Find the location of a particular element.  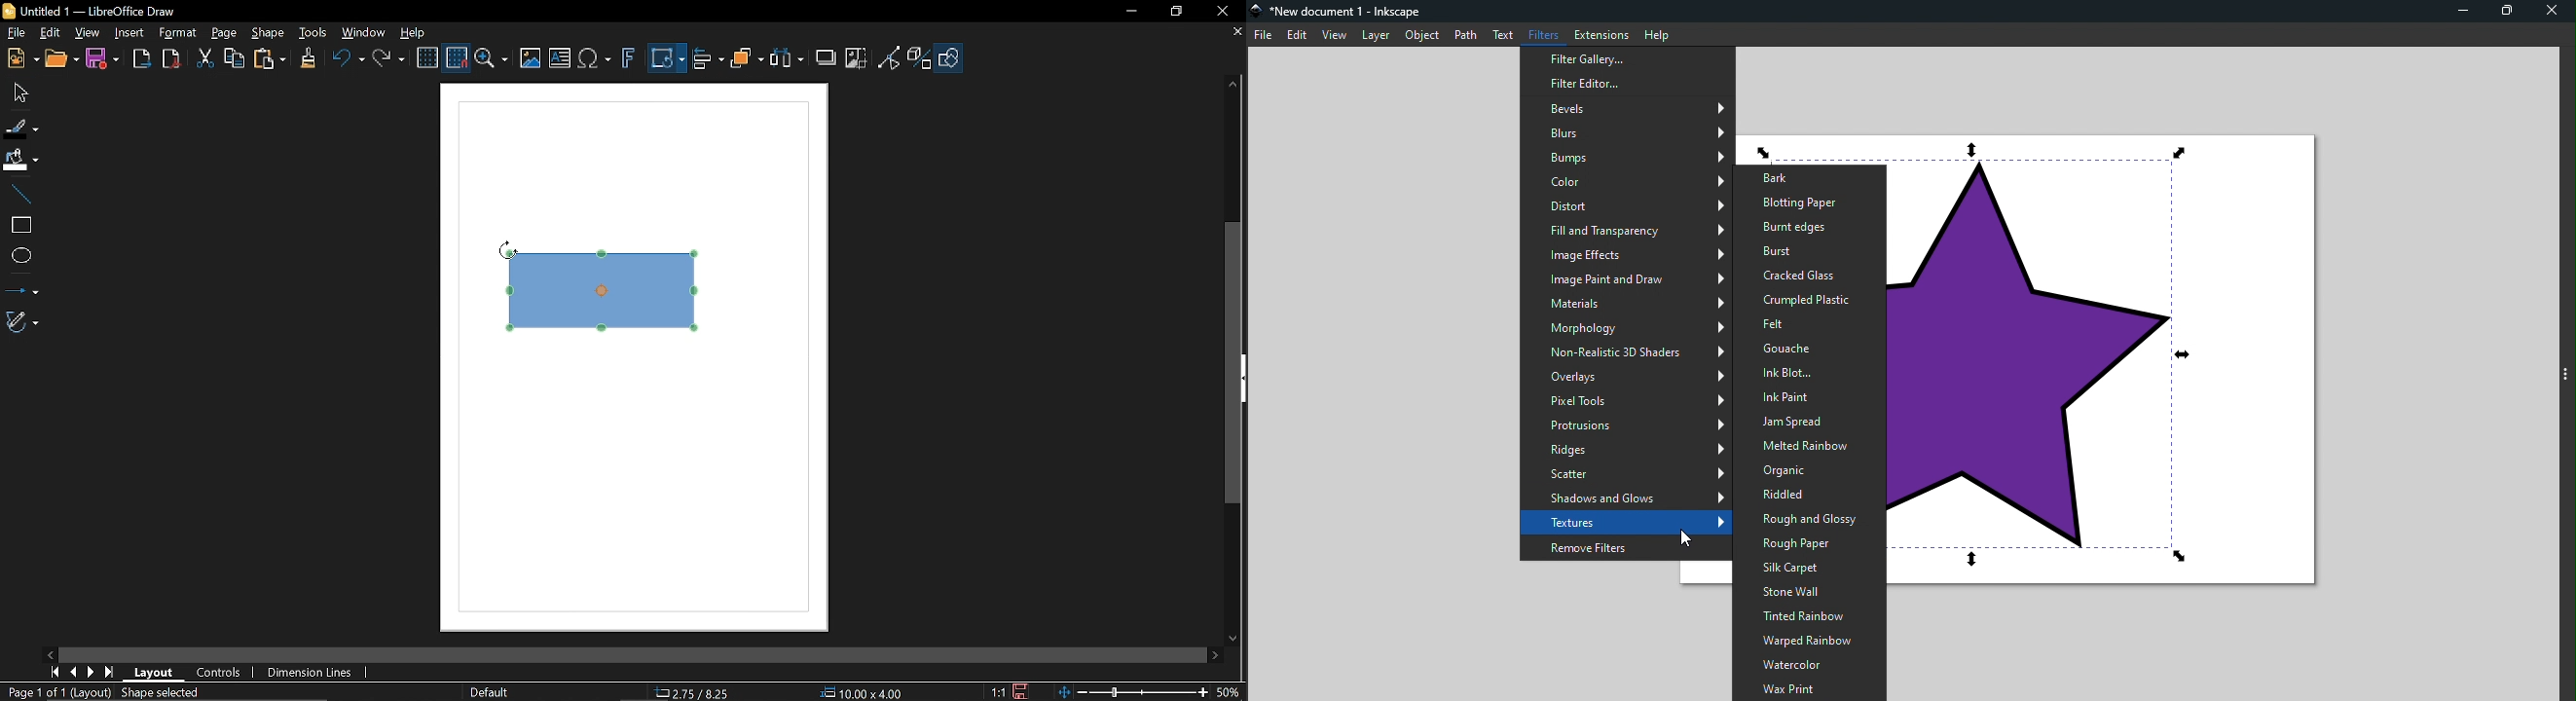

Help is located at coordinates (1656, 33).